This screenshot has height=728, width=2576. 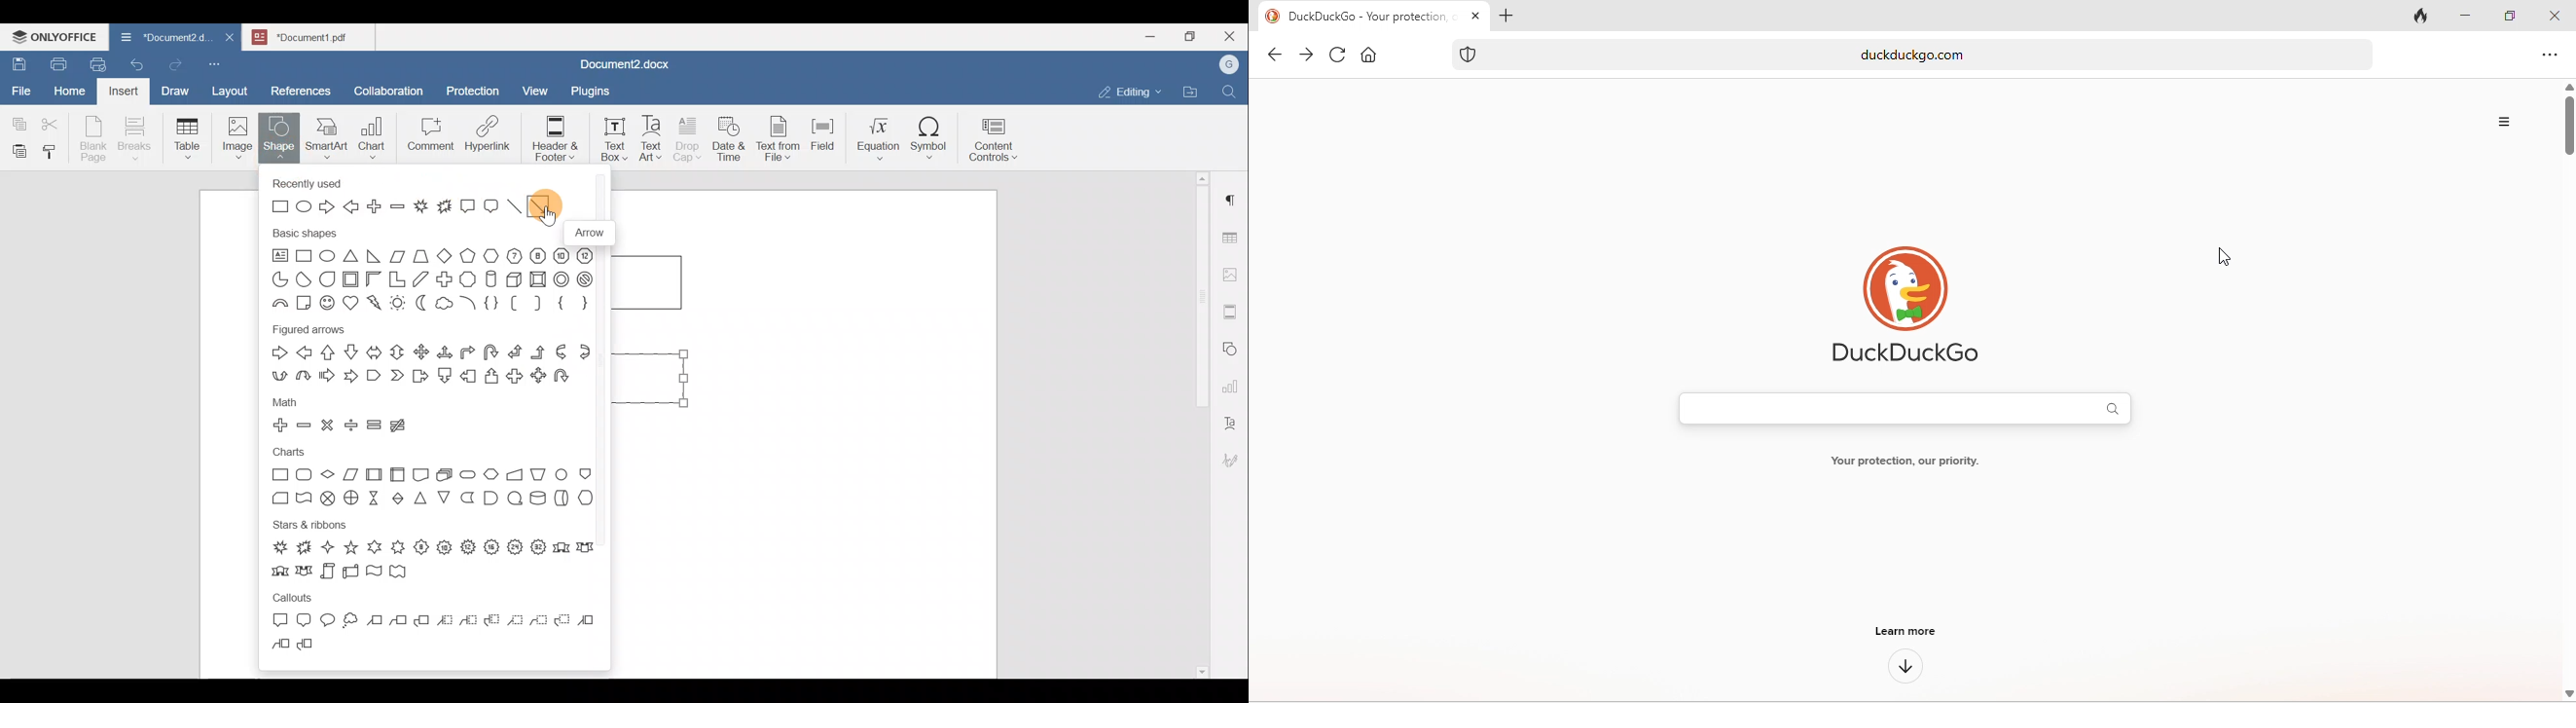 I want to click on Text Art, so click(x=652, y=139).